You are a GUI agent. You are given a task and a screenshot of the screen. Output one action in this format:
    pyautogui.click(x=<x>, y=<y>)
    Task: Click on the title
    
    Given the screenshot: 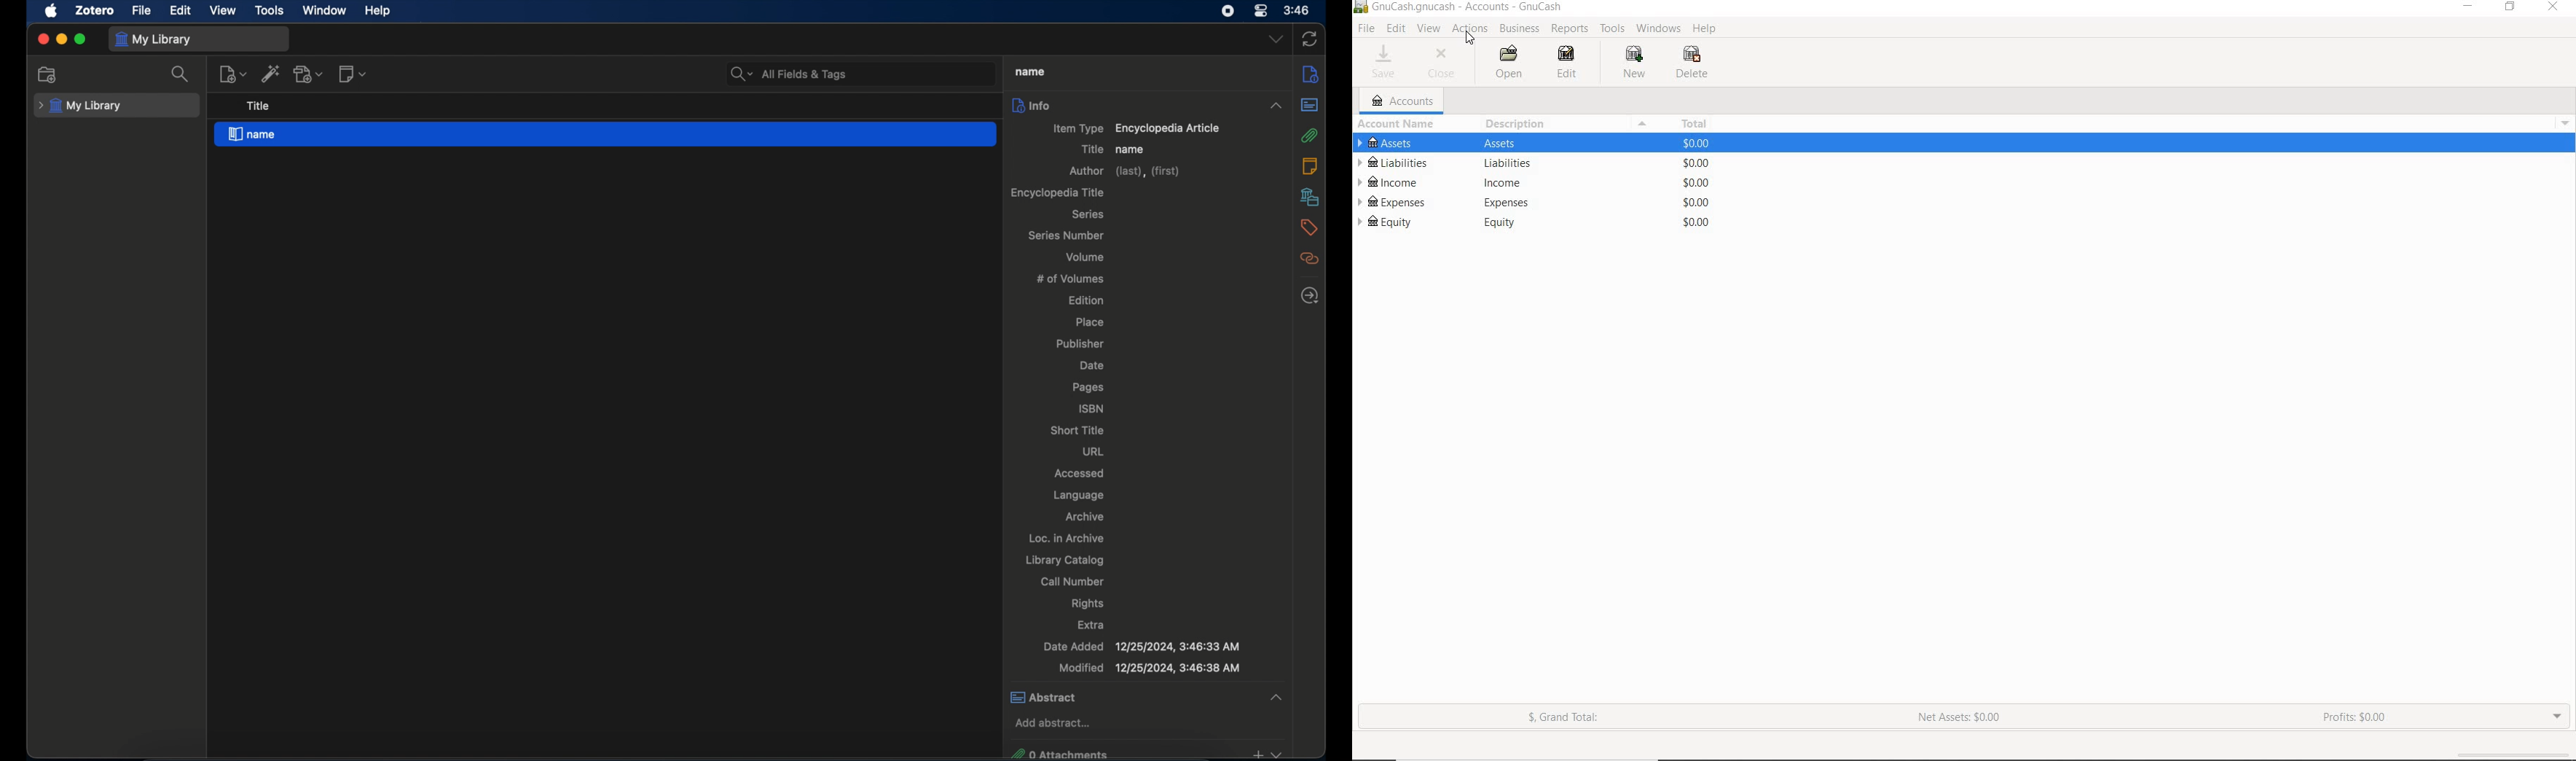 What is the action you would take?
    pyautogui.click(x=1027, y=71)
    